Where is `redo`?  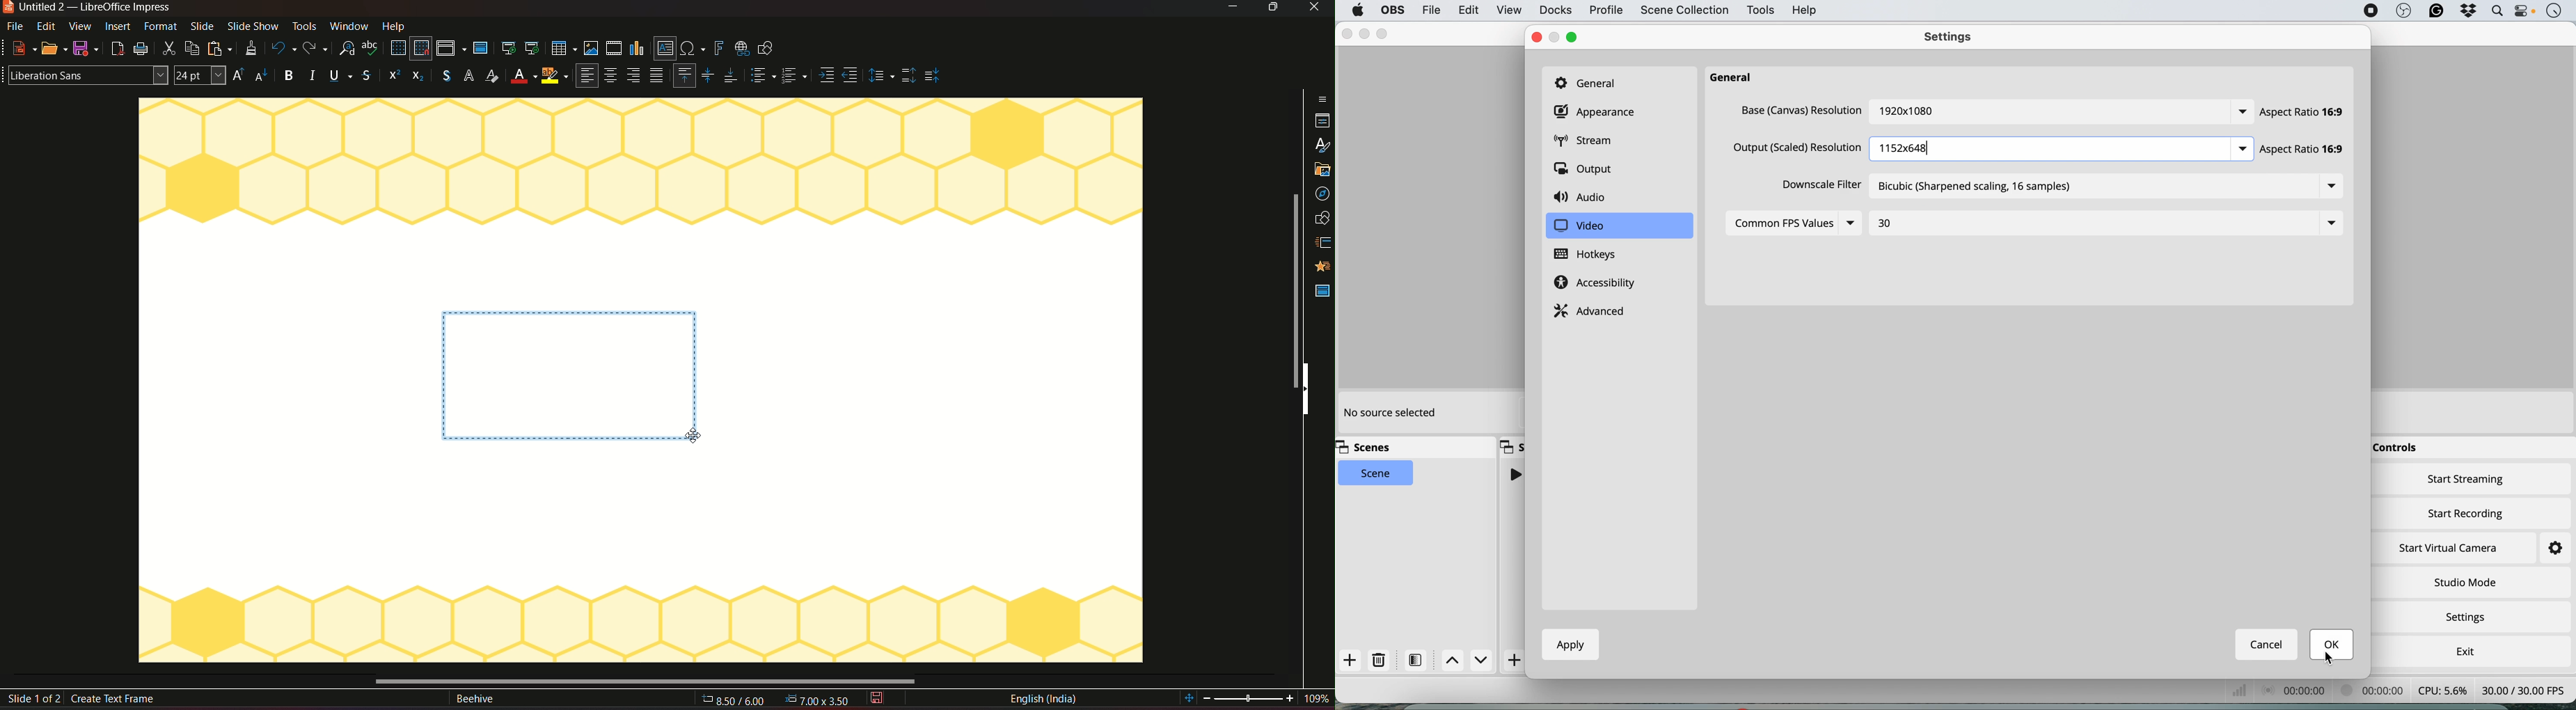
redo is located at coordinates (318, 47).